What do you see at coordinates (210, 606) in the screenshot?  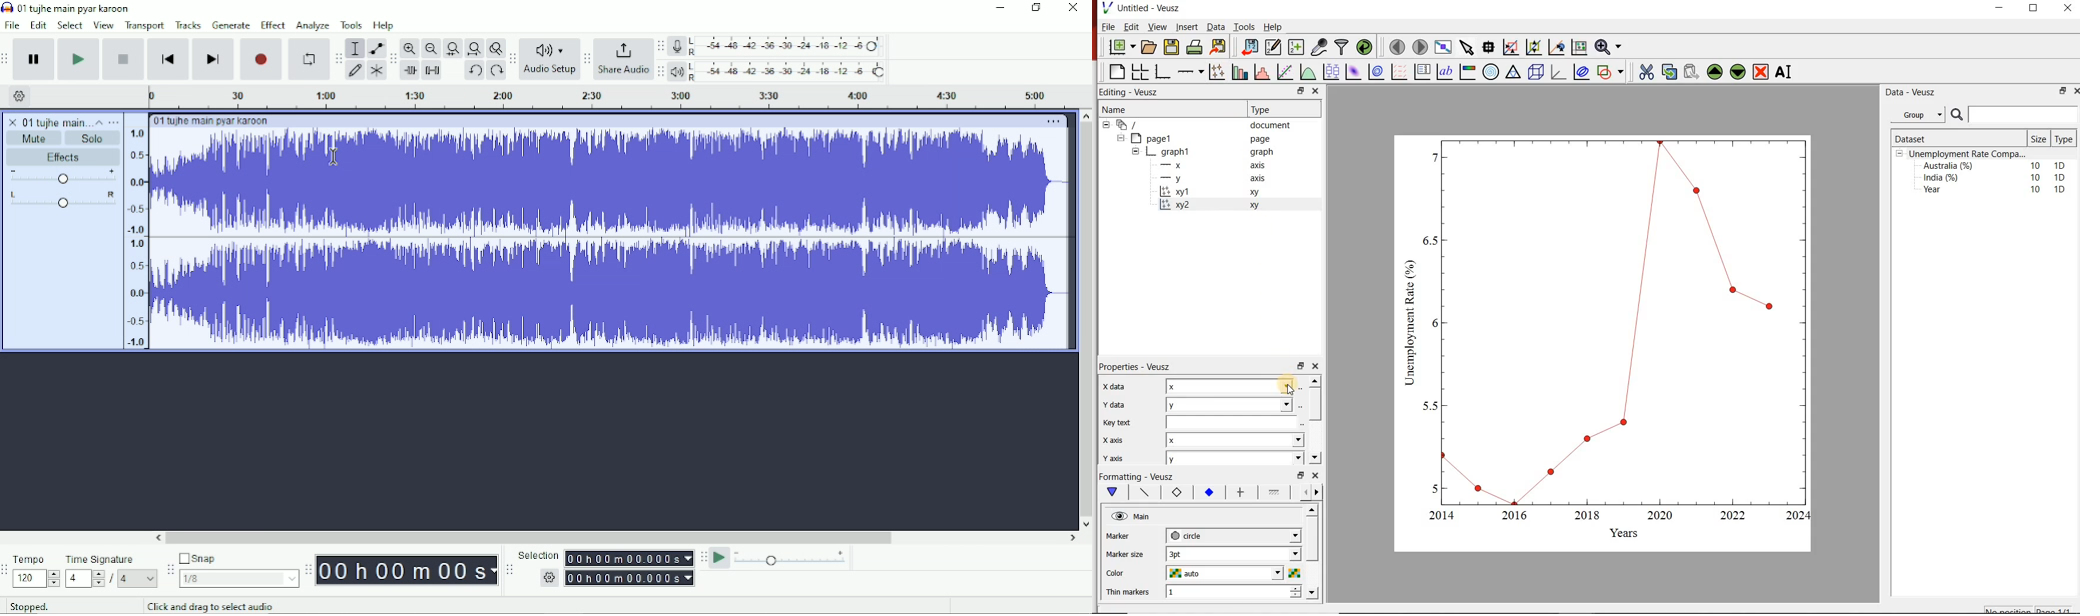 I see `Click and drag to select audio` at bounding box center [210, 606].